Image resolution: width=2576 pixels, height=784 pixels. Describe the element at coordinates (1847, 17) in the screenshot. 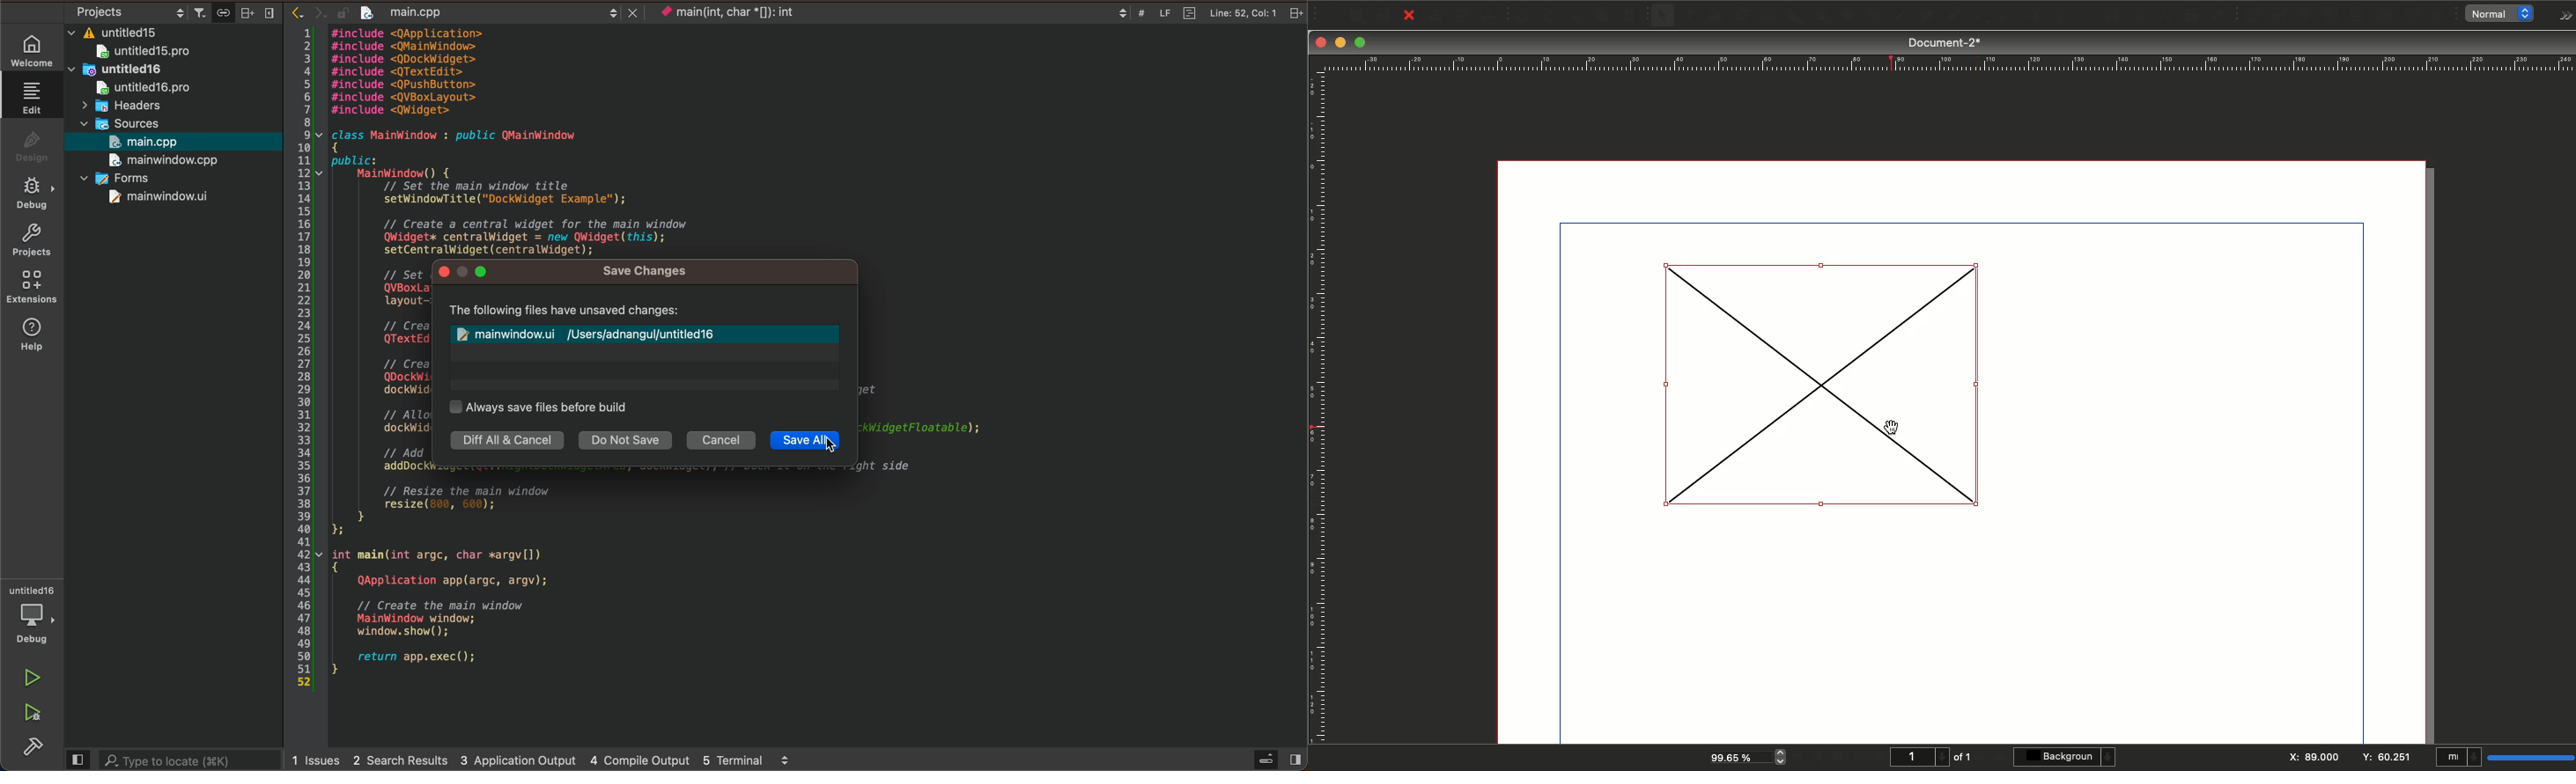

I see `Arc` at that location.